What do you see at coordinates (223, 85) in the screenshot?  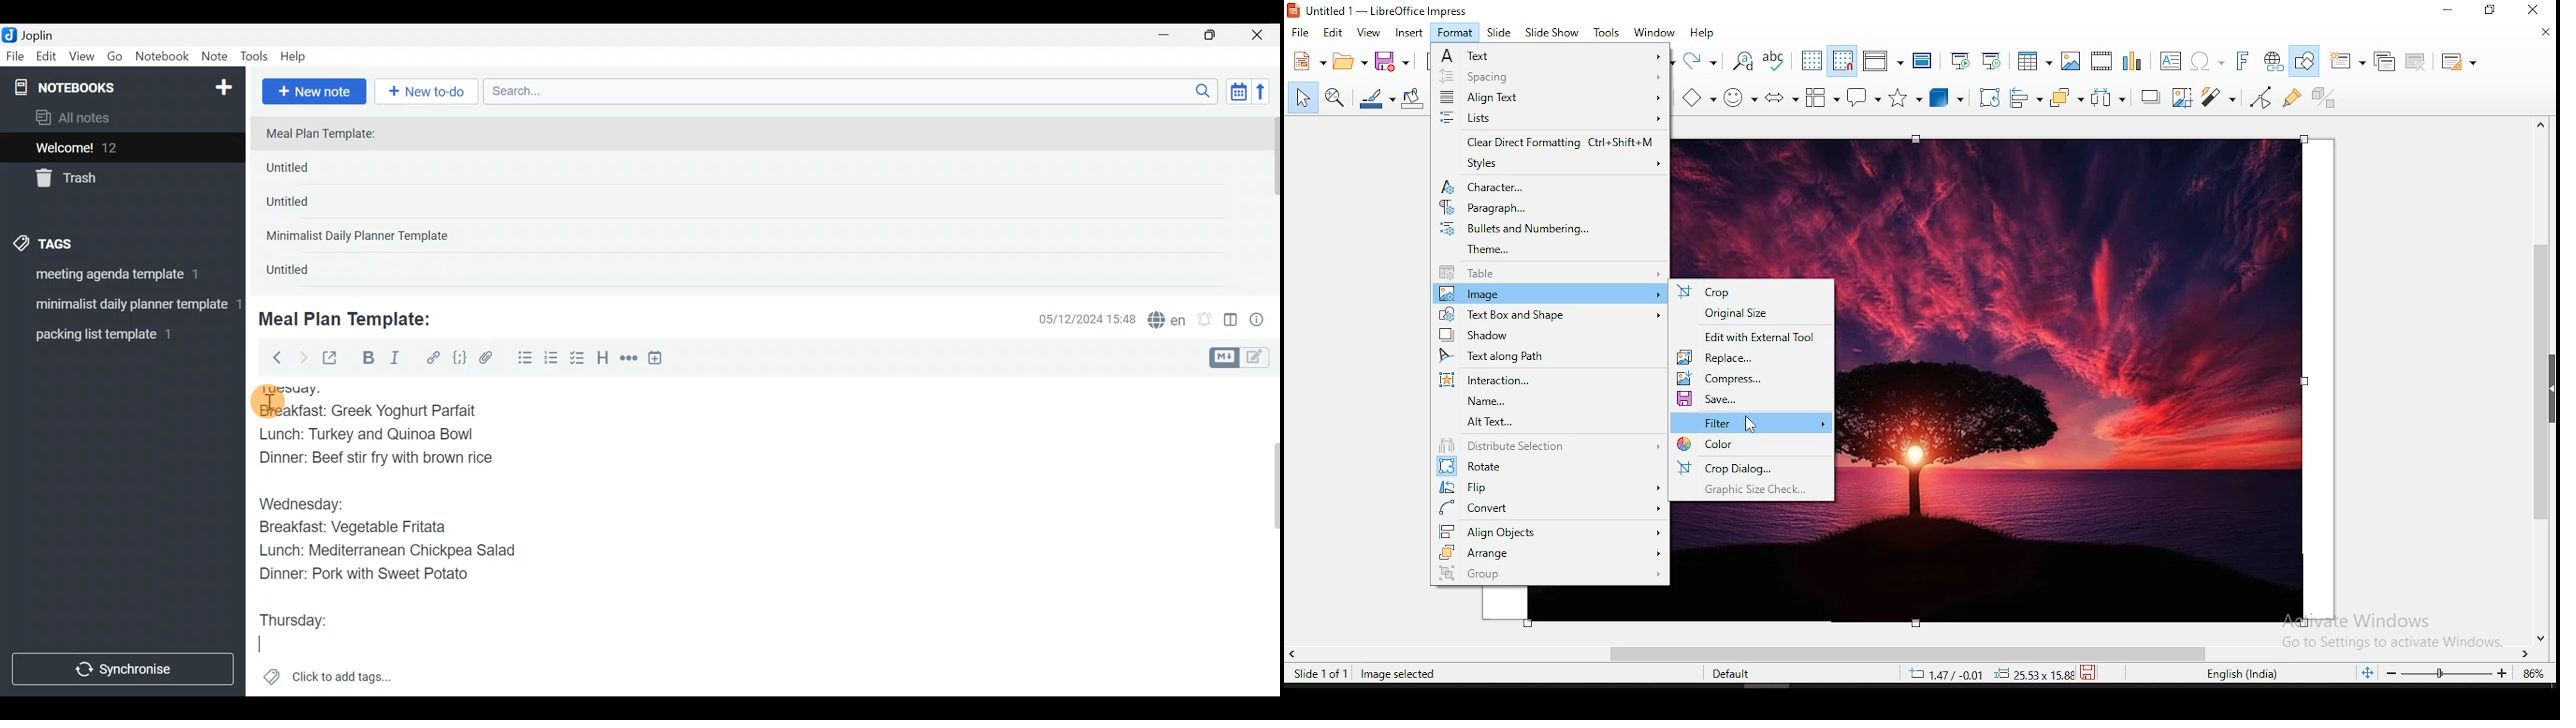 I see `New` at bounding box center [223, 85].